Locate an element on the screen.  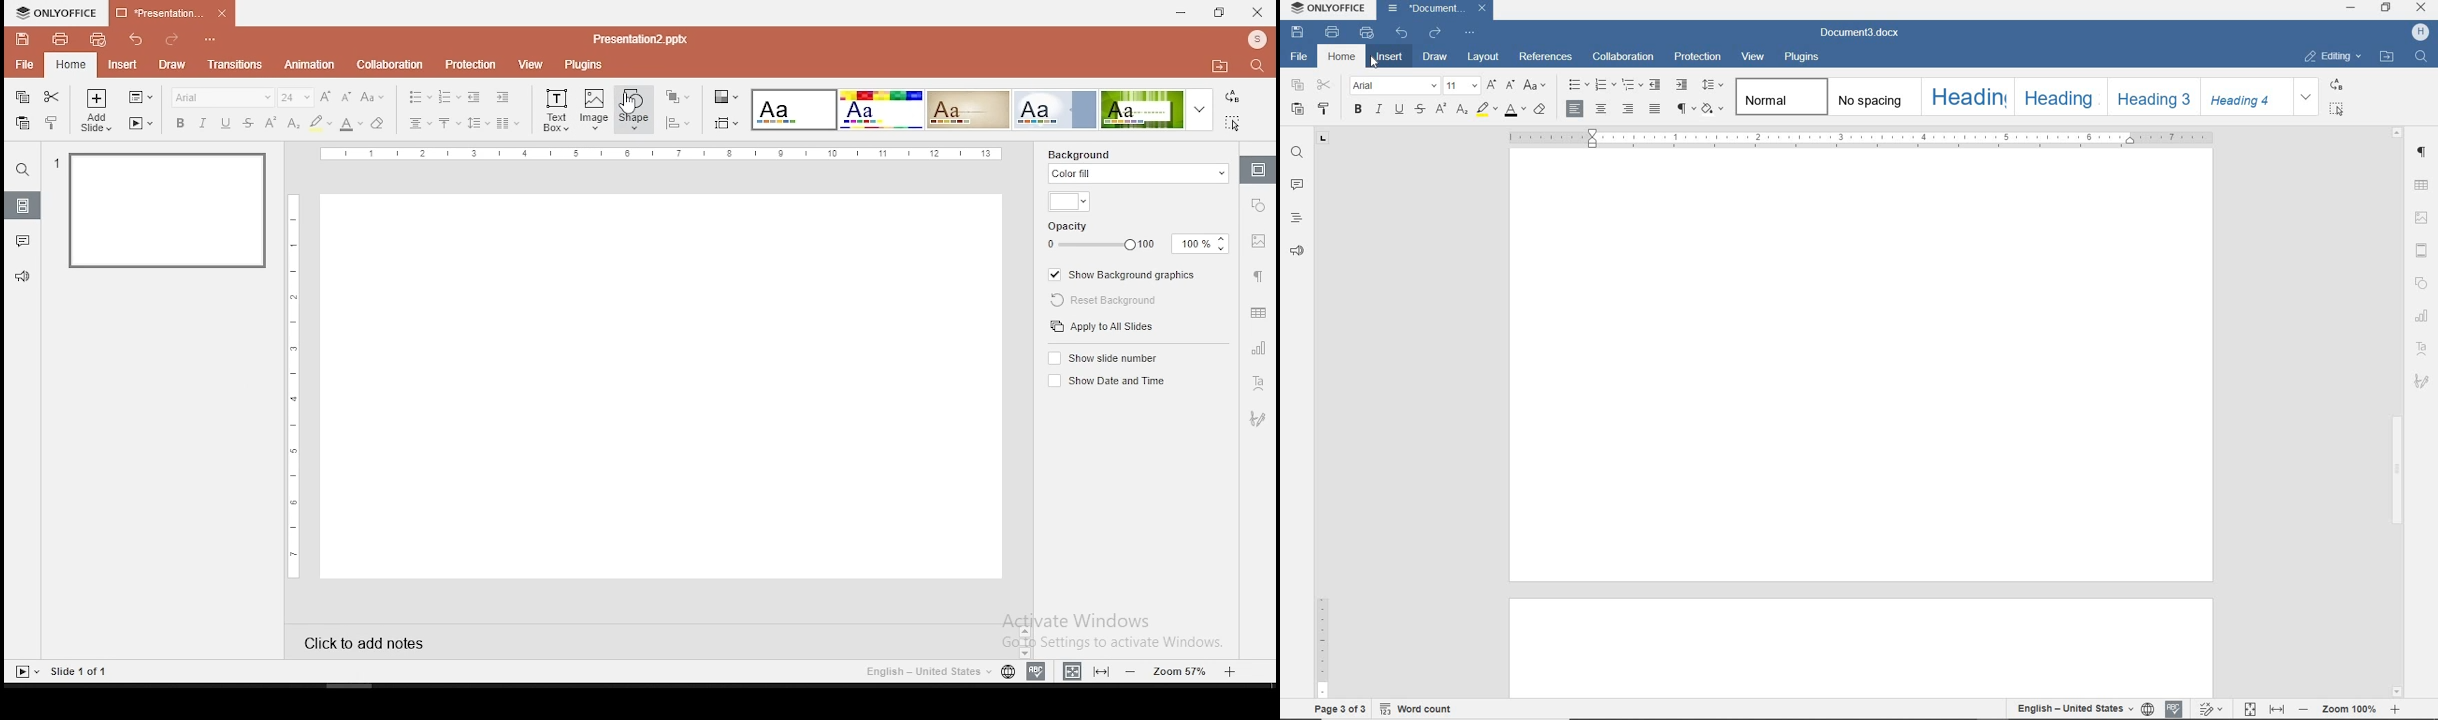
OPEN FILE LOCATION is located at coordinates (2388, 58).